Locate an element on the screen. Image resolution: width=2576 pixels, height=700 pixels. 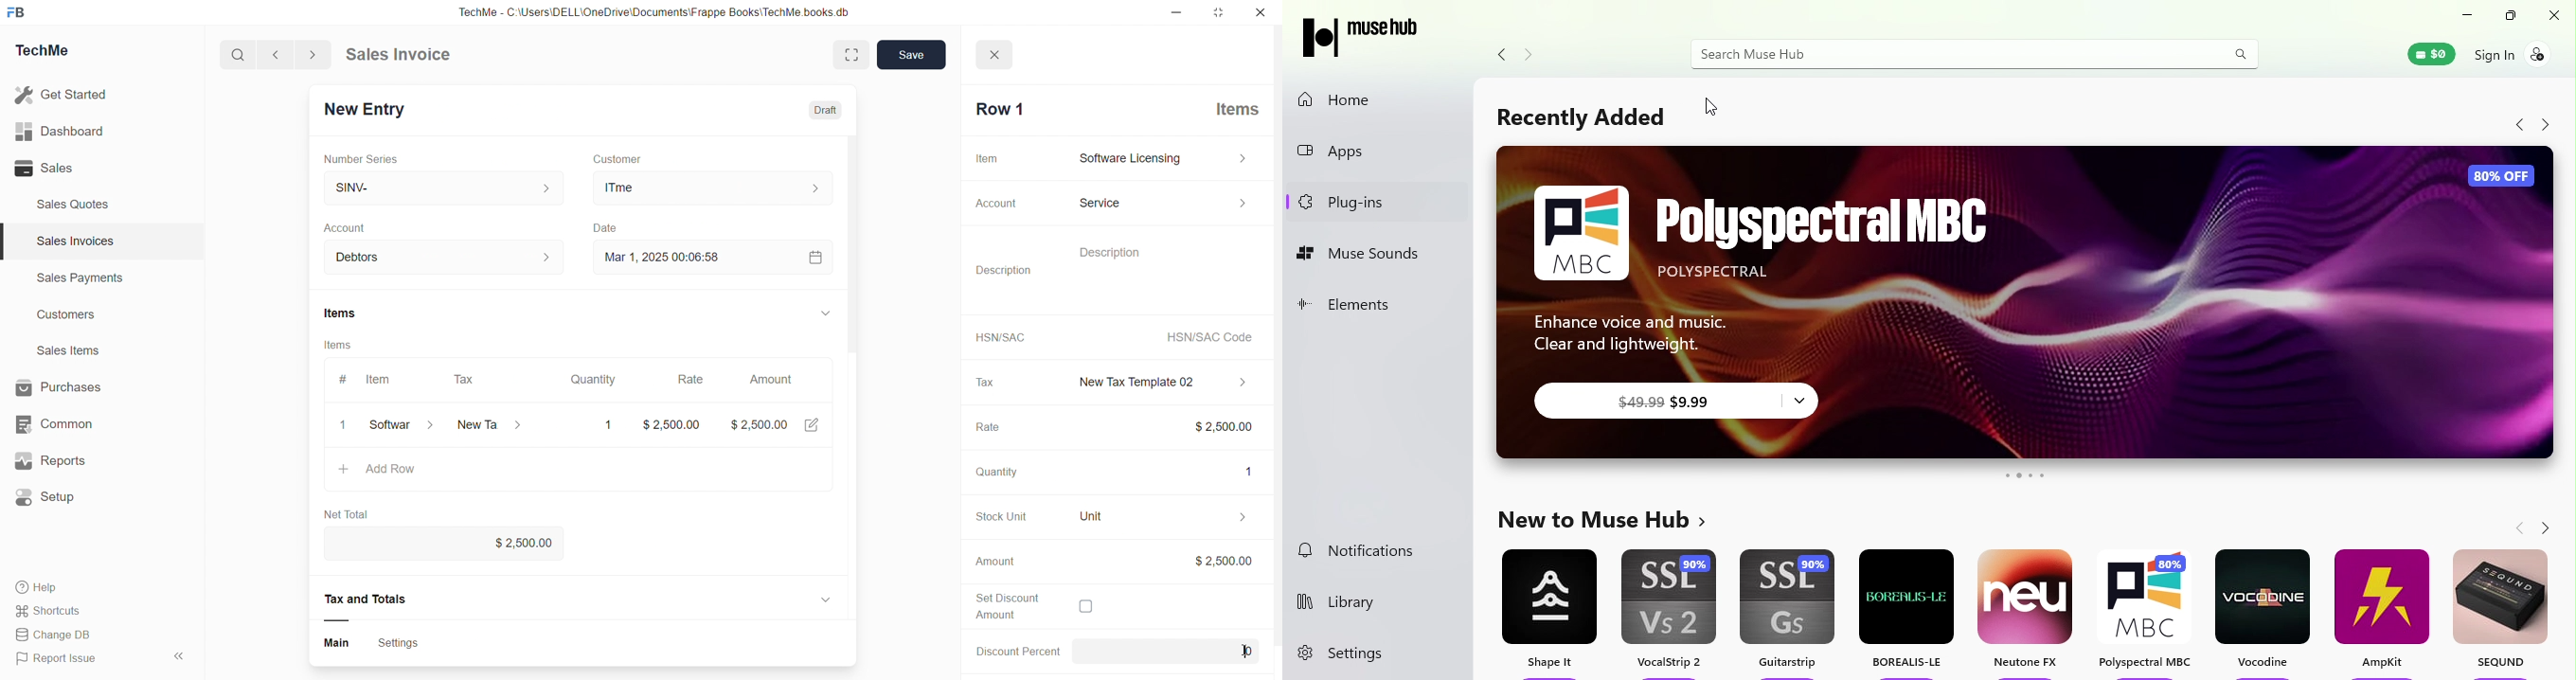
Net Total is located at coordinates (351, 514).